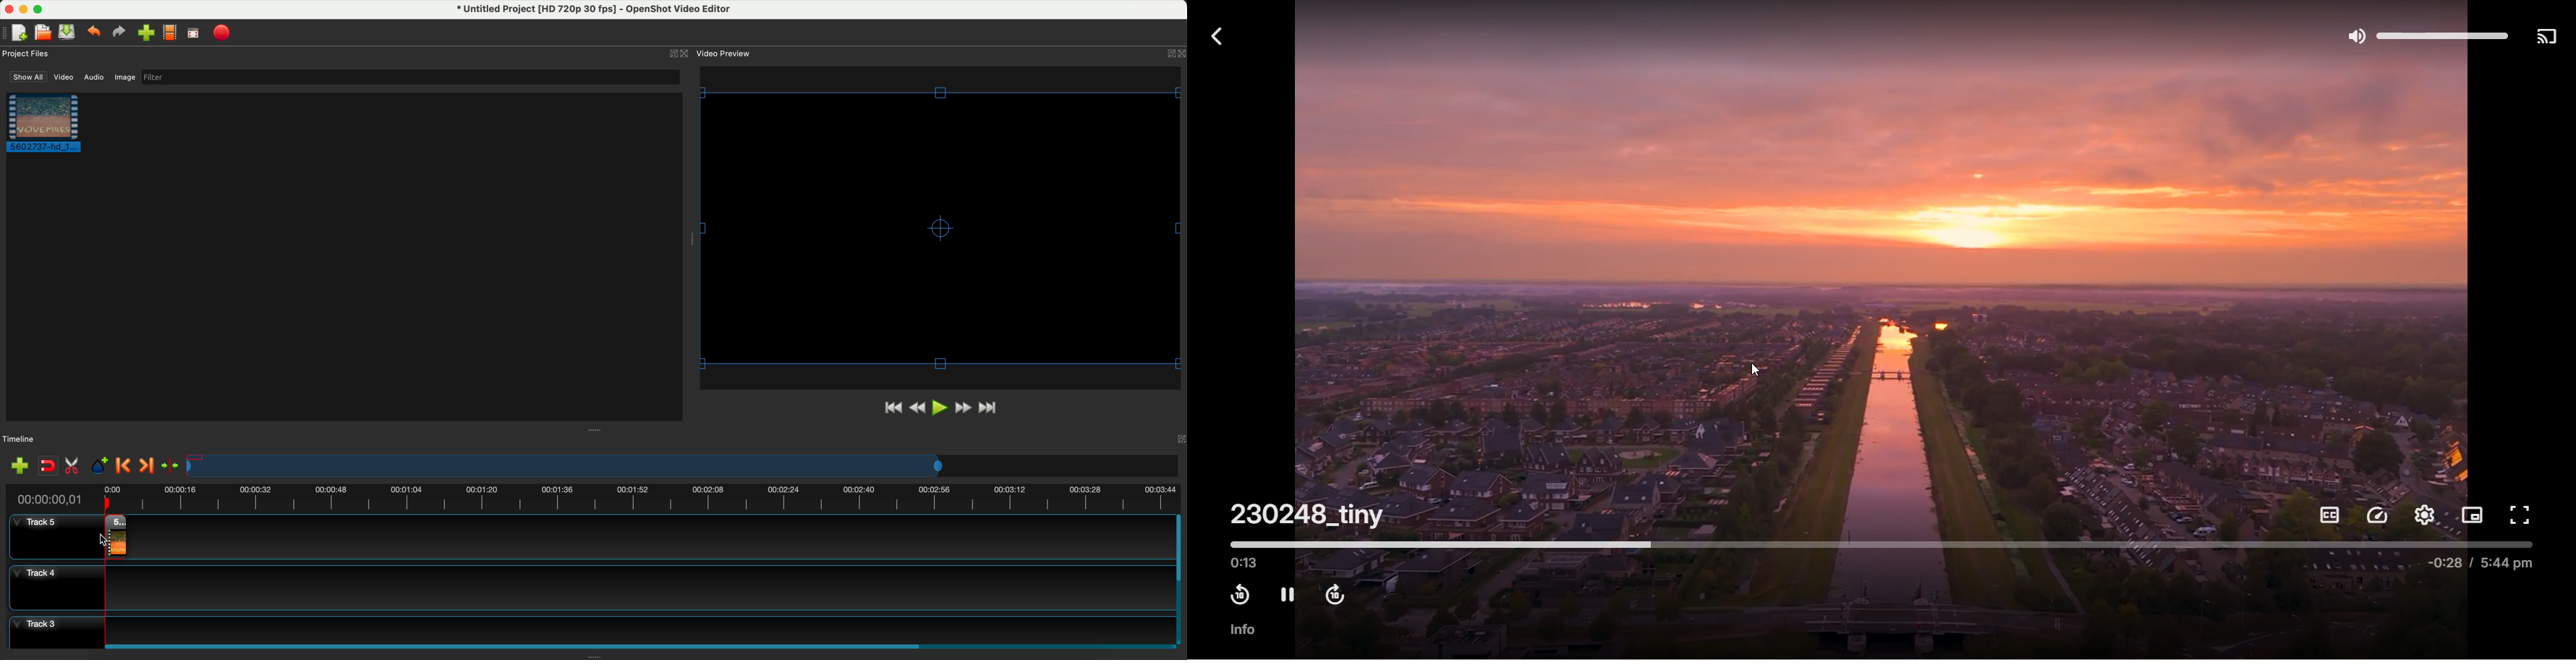 Image resolution: width=2576 pixels, height=672 pixels. Describe the element at coordinates (94, 33) in the screenshot. I see `undo` at that location.